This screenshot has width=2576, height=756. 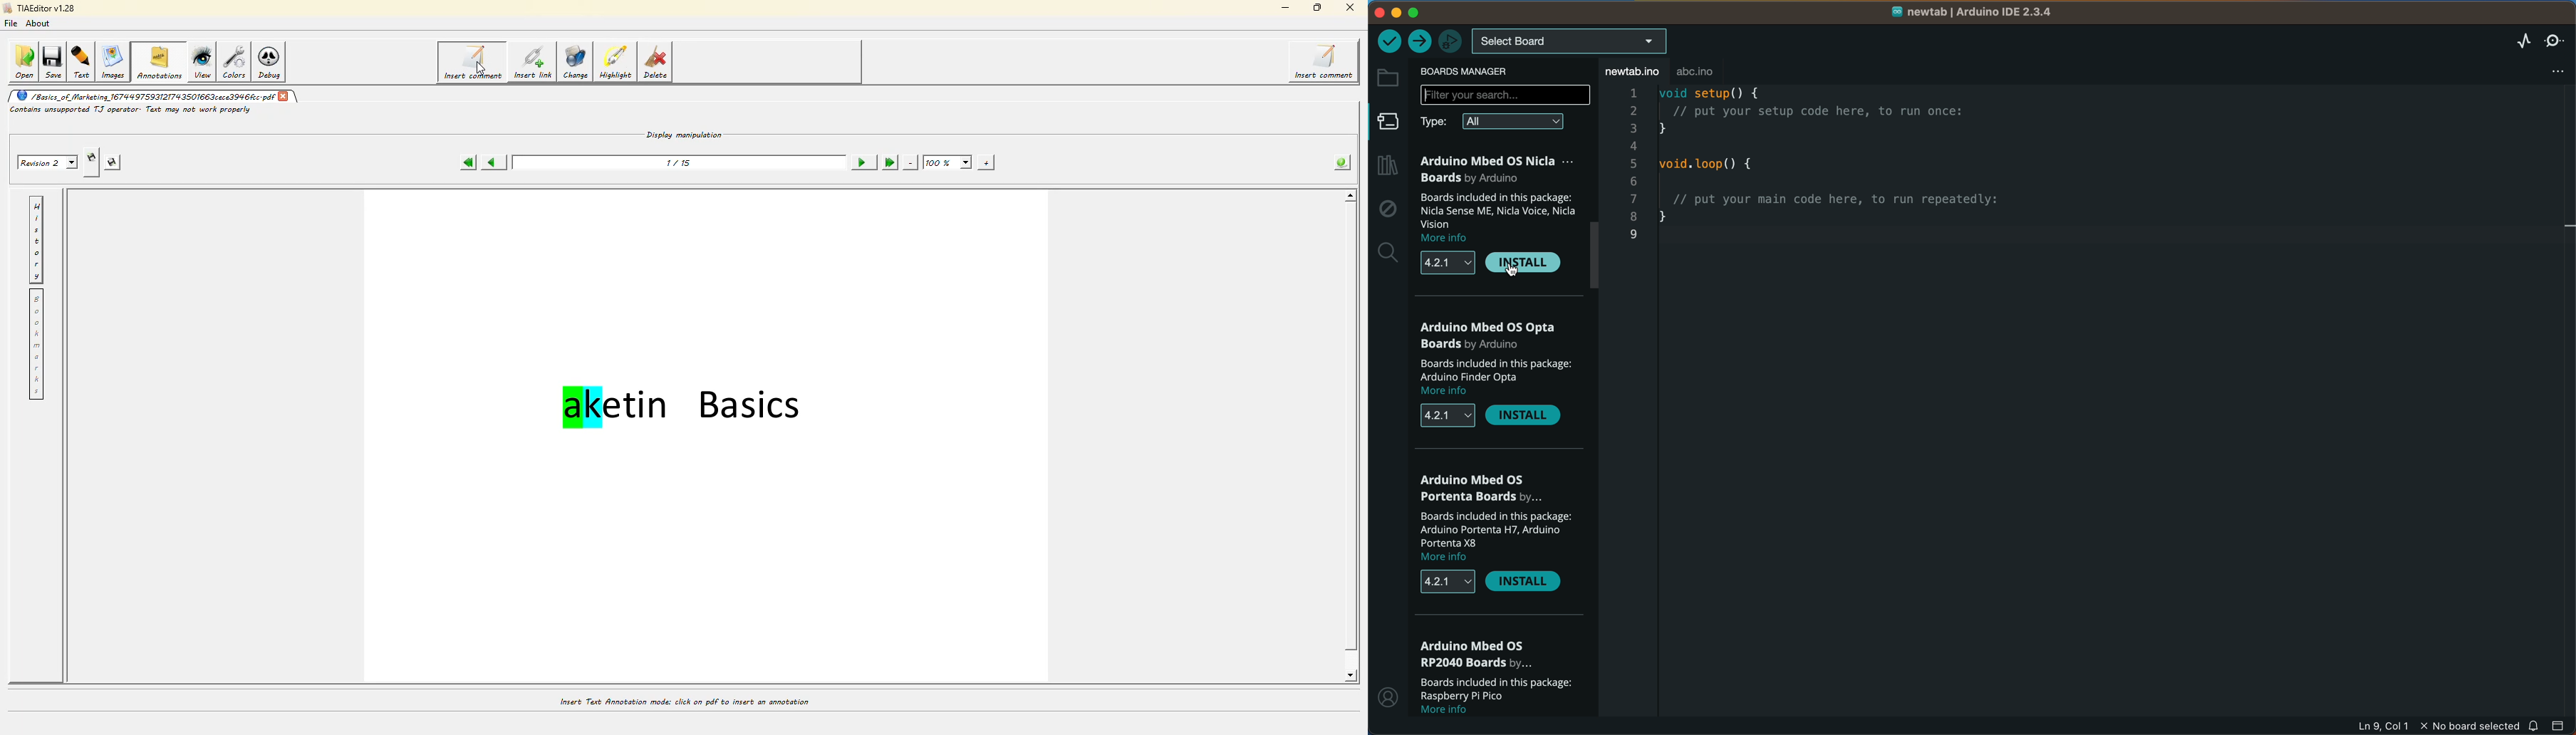 I want to click on bookmarks, so click(x=36, y=345).